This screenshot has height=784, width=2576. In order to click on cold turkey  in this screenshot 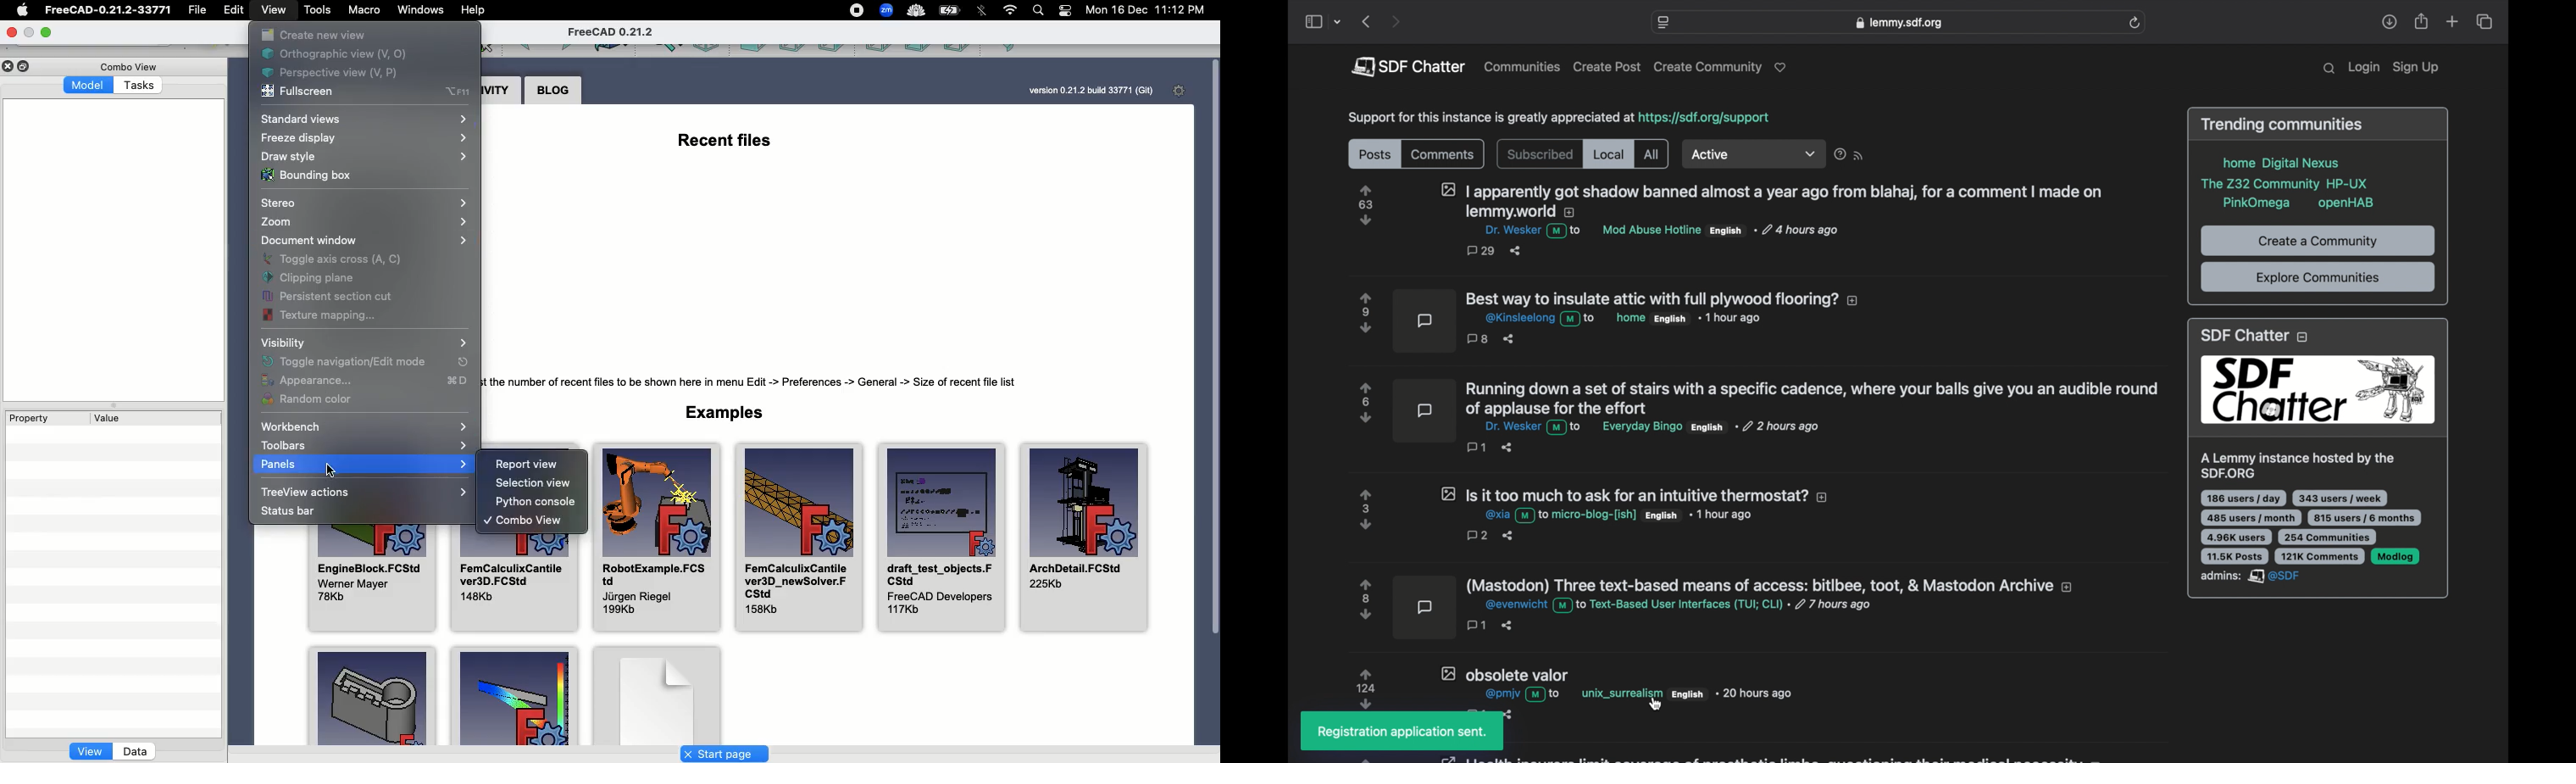, I will do `click(915, 10)`.